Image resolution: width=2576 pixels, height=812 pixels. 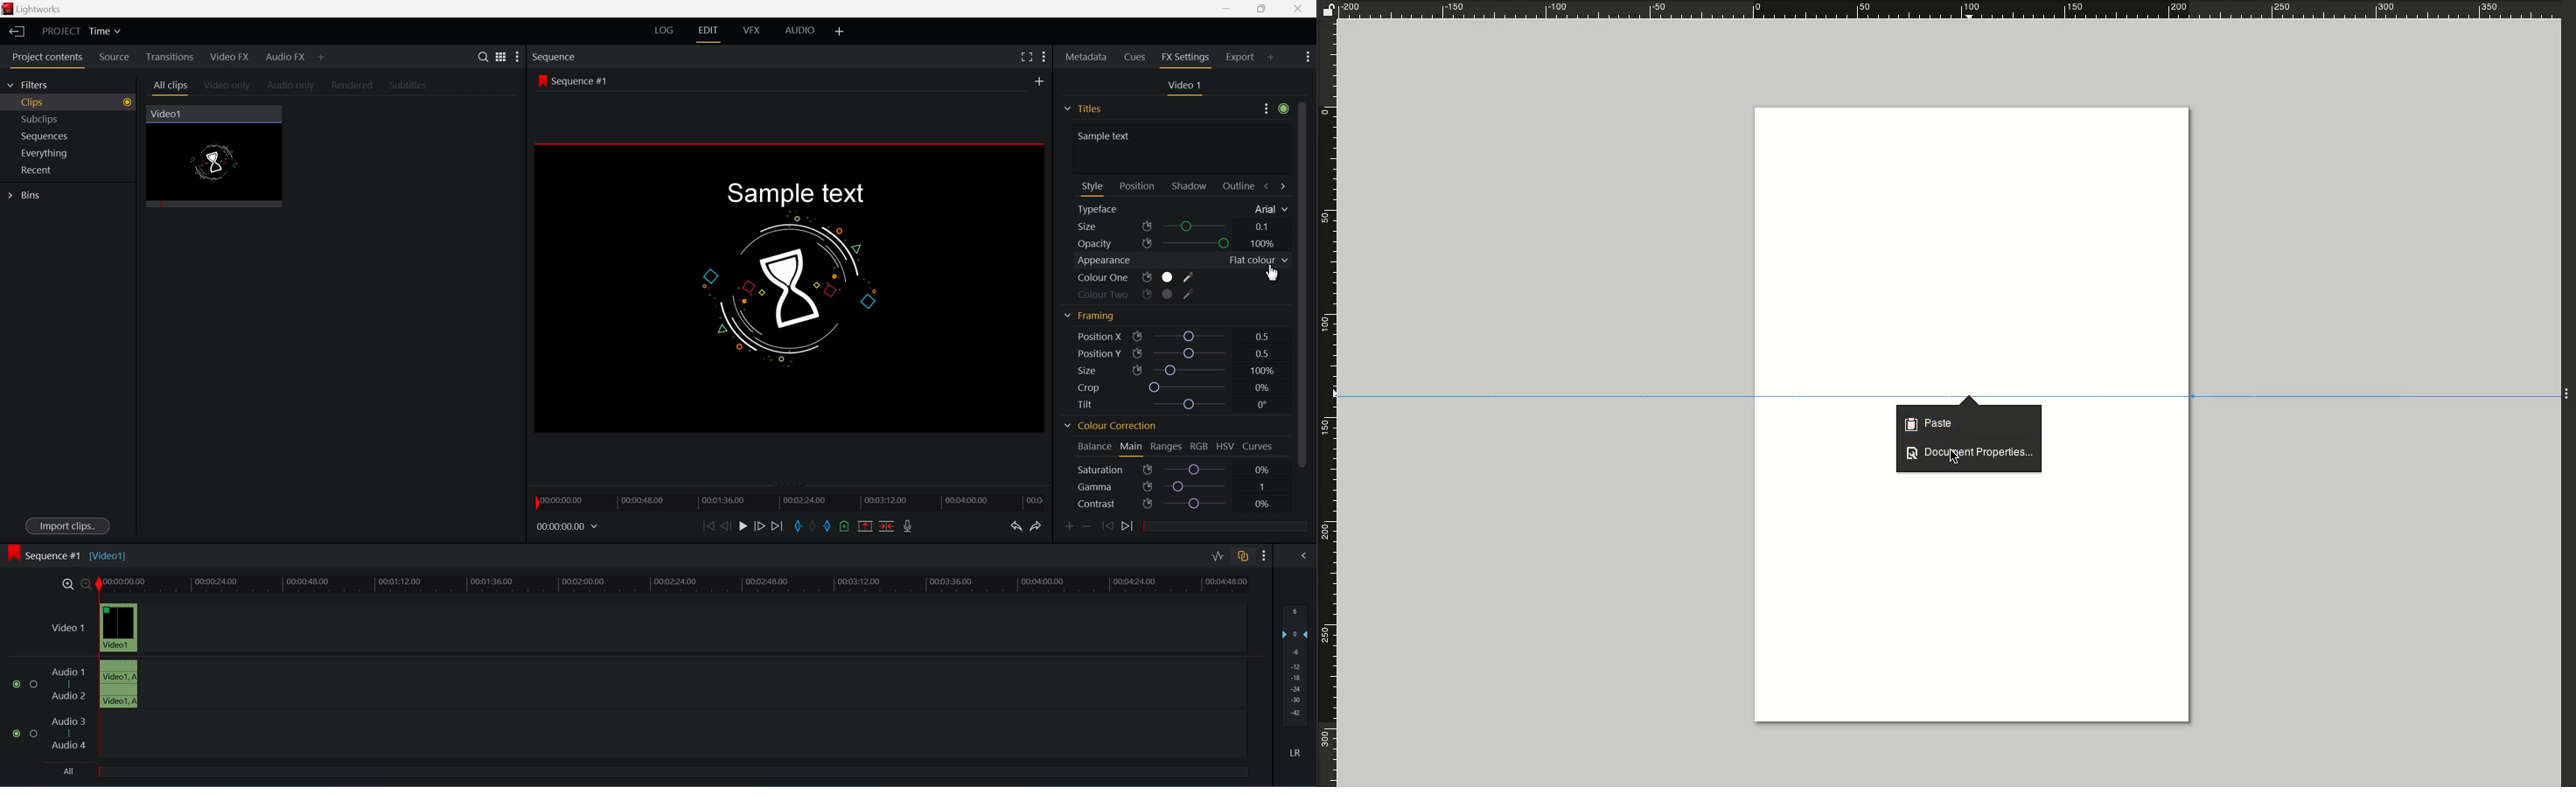 What do you see at coordinates (1132, 527) in the screenshot?
I see `next` at bounding box center [1132, 527].